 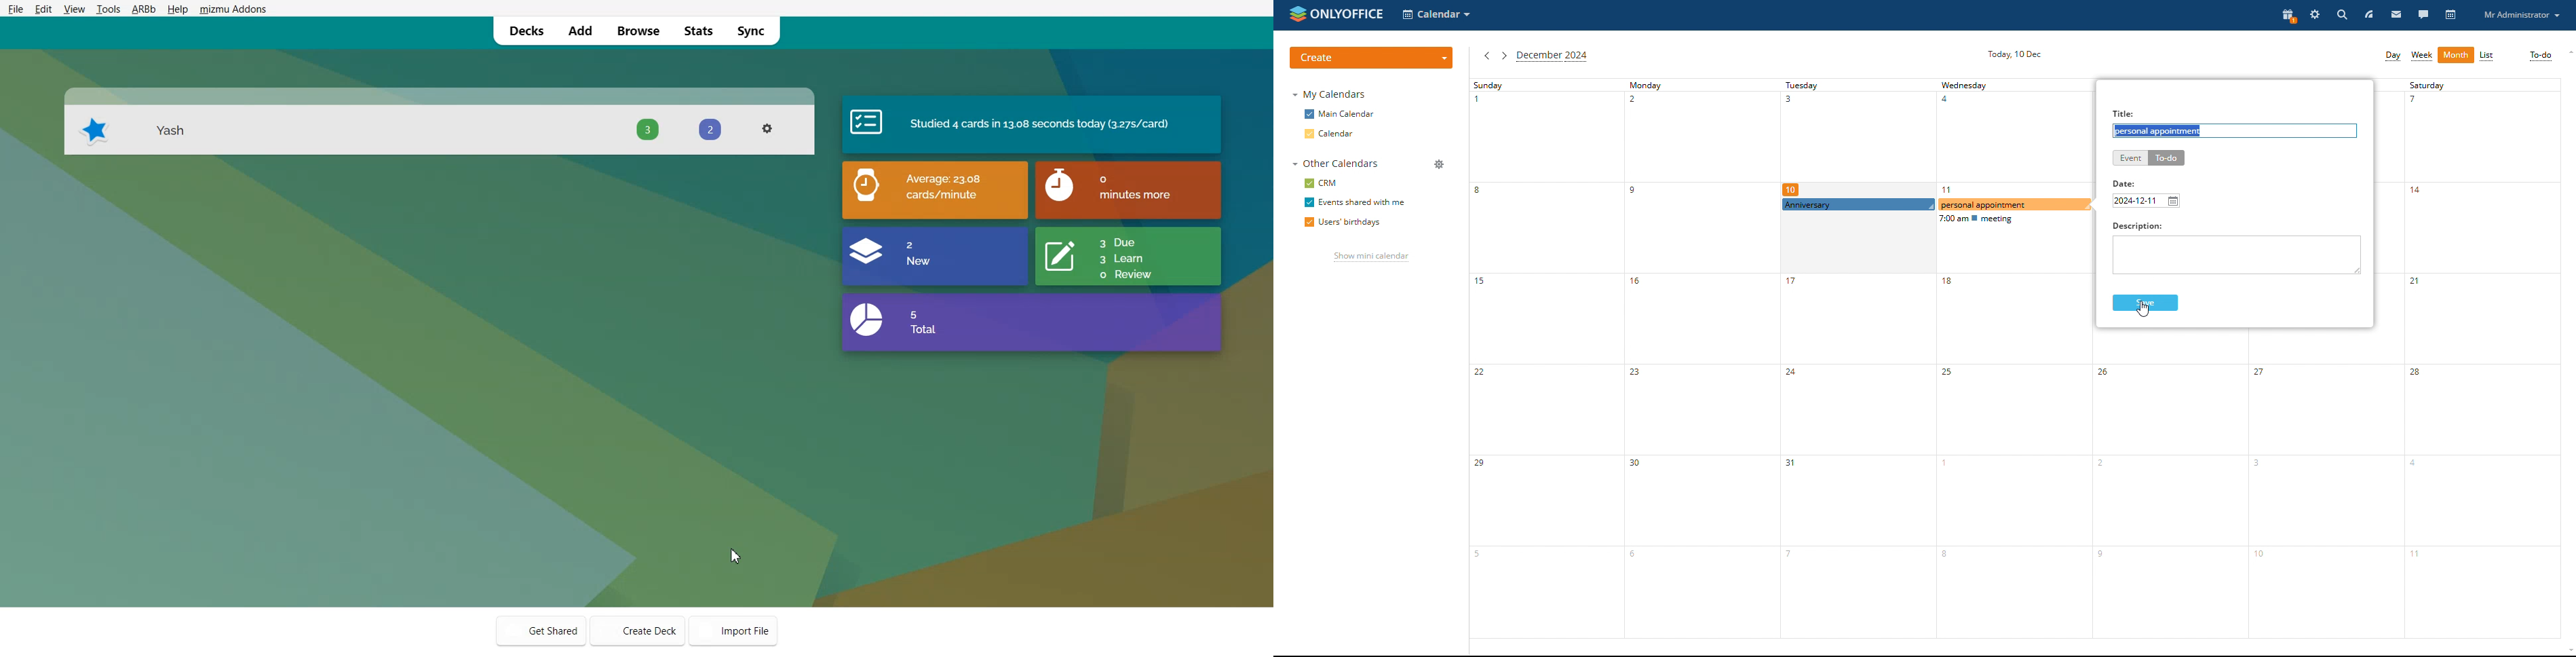 I want to click on resize, so click(x=2356, y=270).